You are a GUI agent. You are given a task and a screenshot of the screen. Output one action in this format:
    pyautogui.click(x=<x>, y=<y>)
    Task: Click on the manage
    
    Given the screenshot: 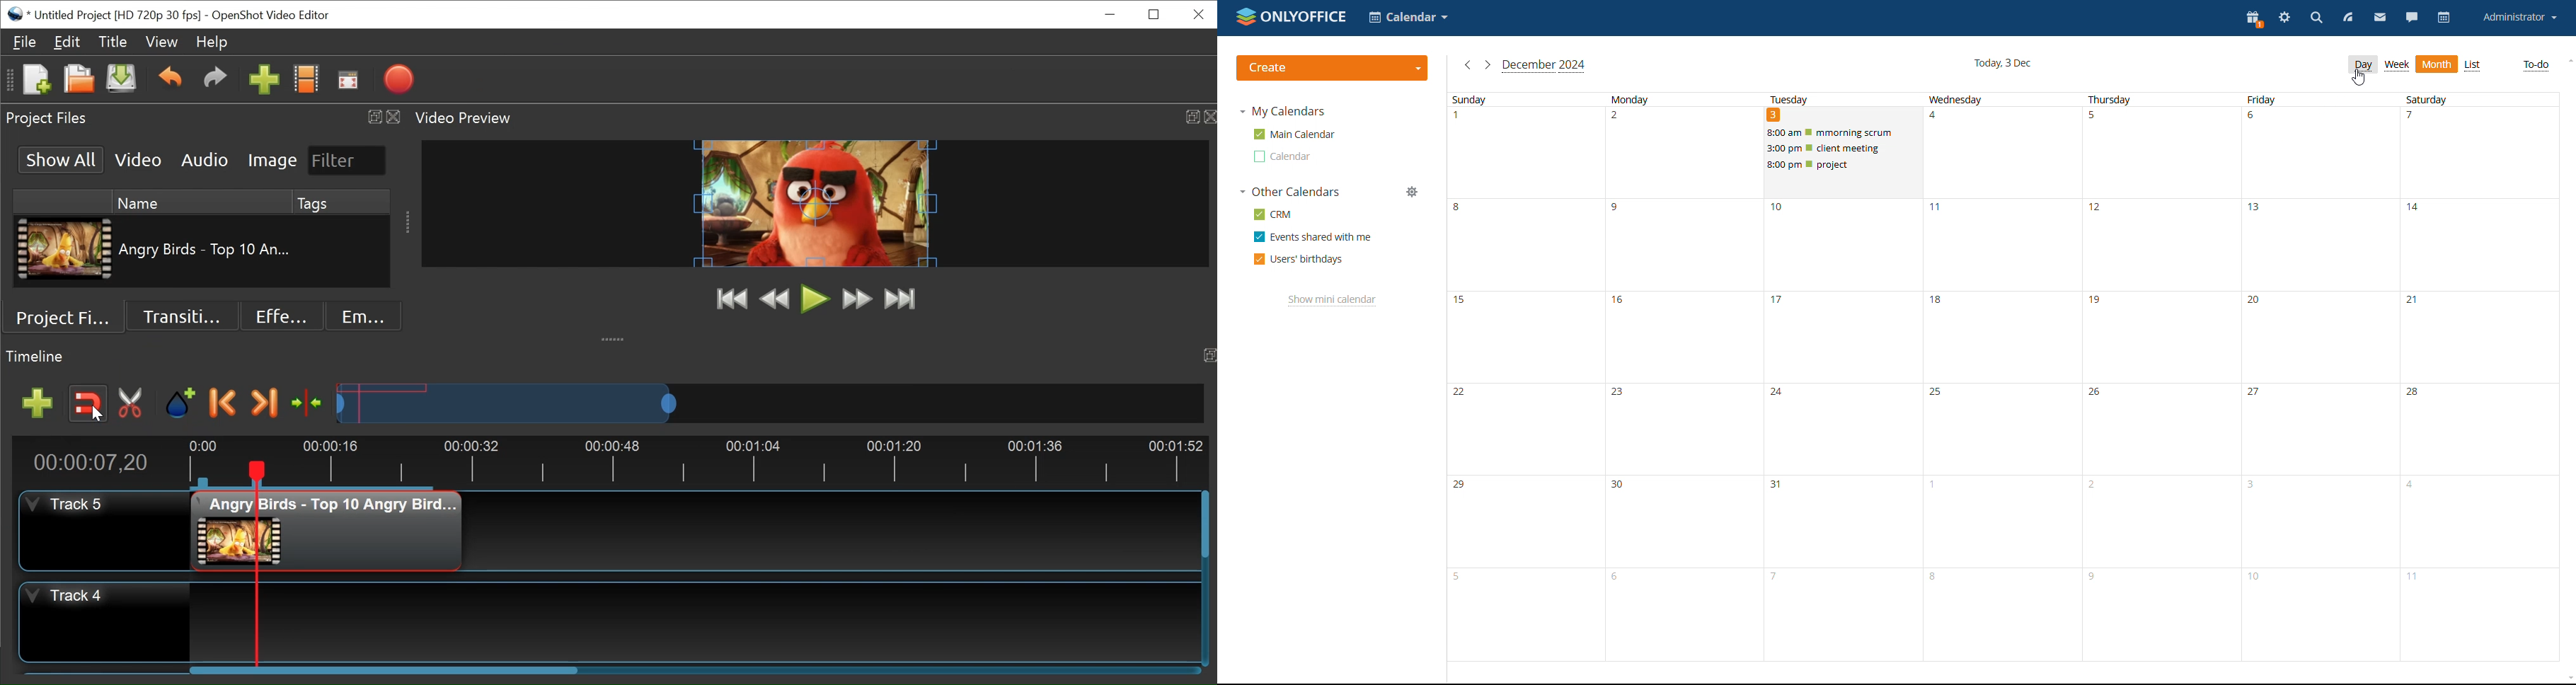 What is the action you would take?
    pyautogui.click(x=1412, y=192)
    